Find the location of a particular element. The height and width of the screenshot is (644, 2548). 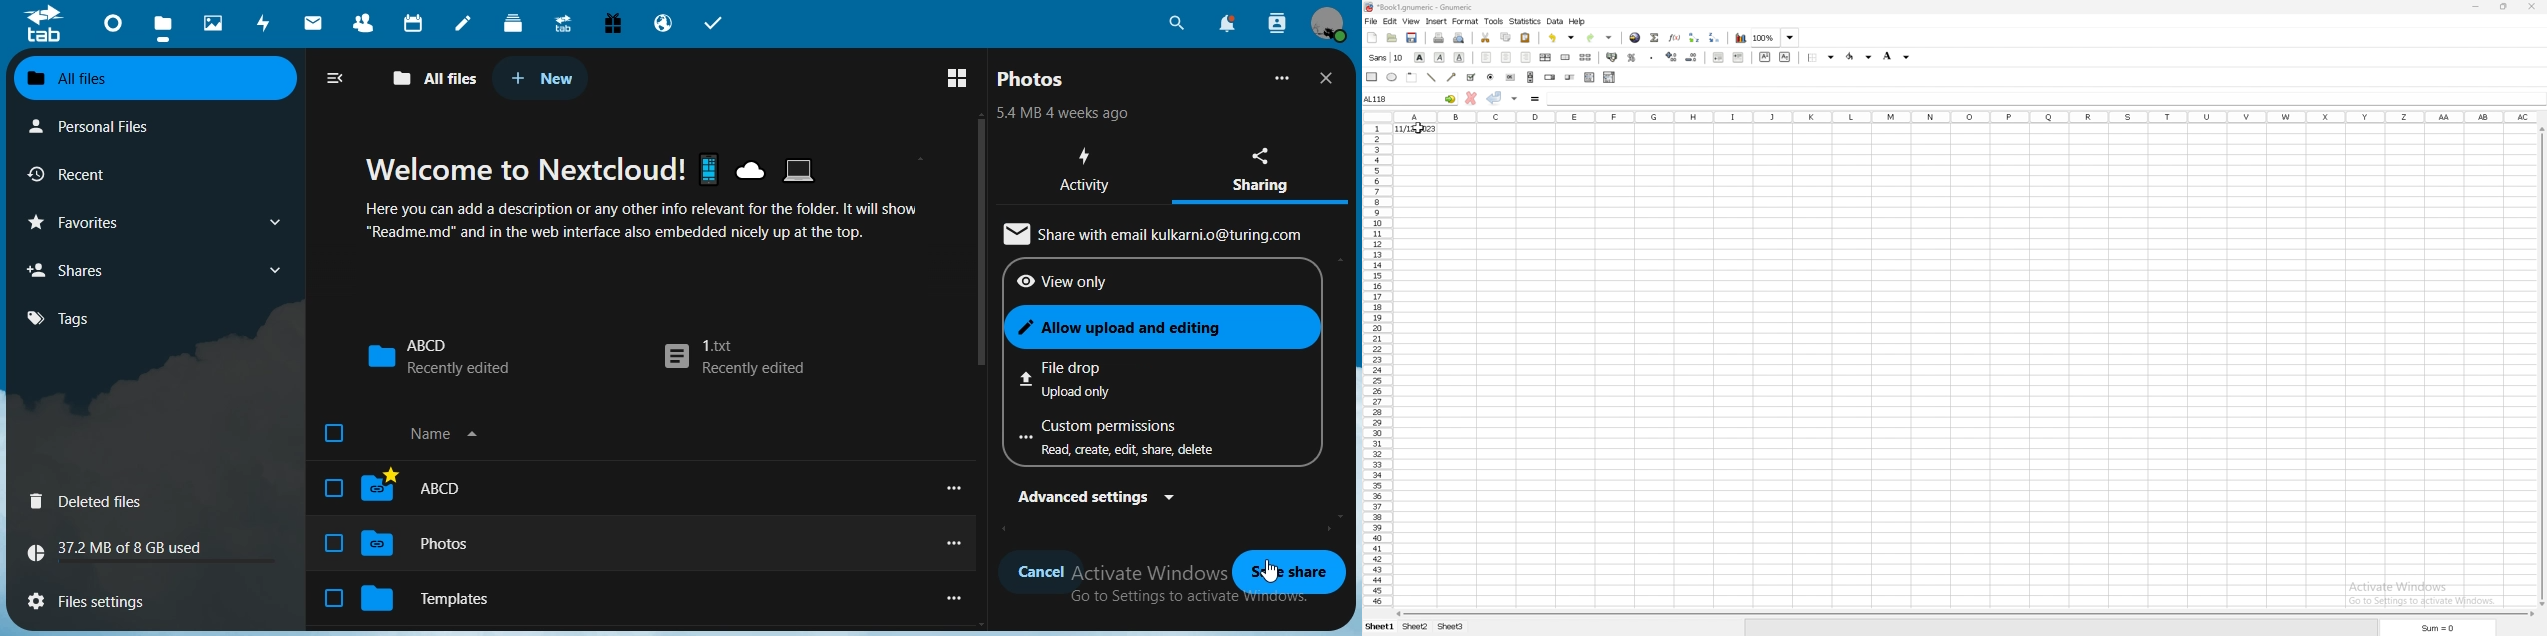

button is located at coordinates (1510, 77).